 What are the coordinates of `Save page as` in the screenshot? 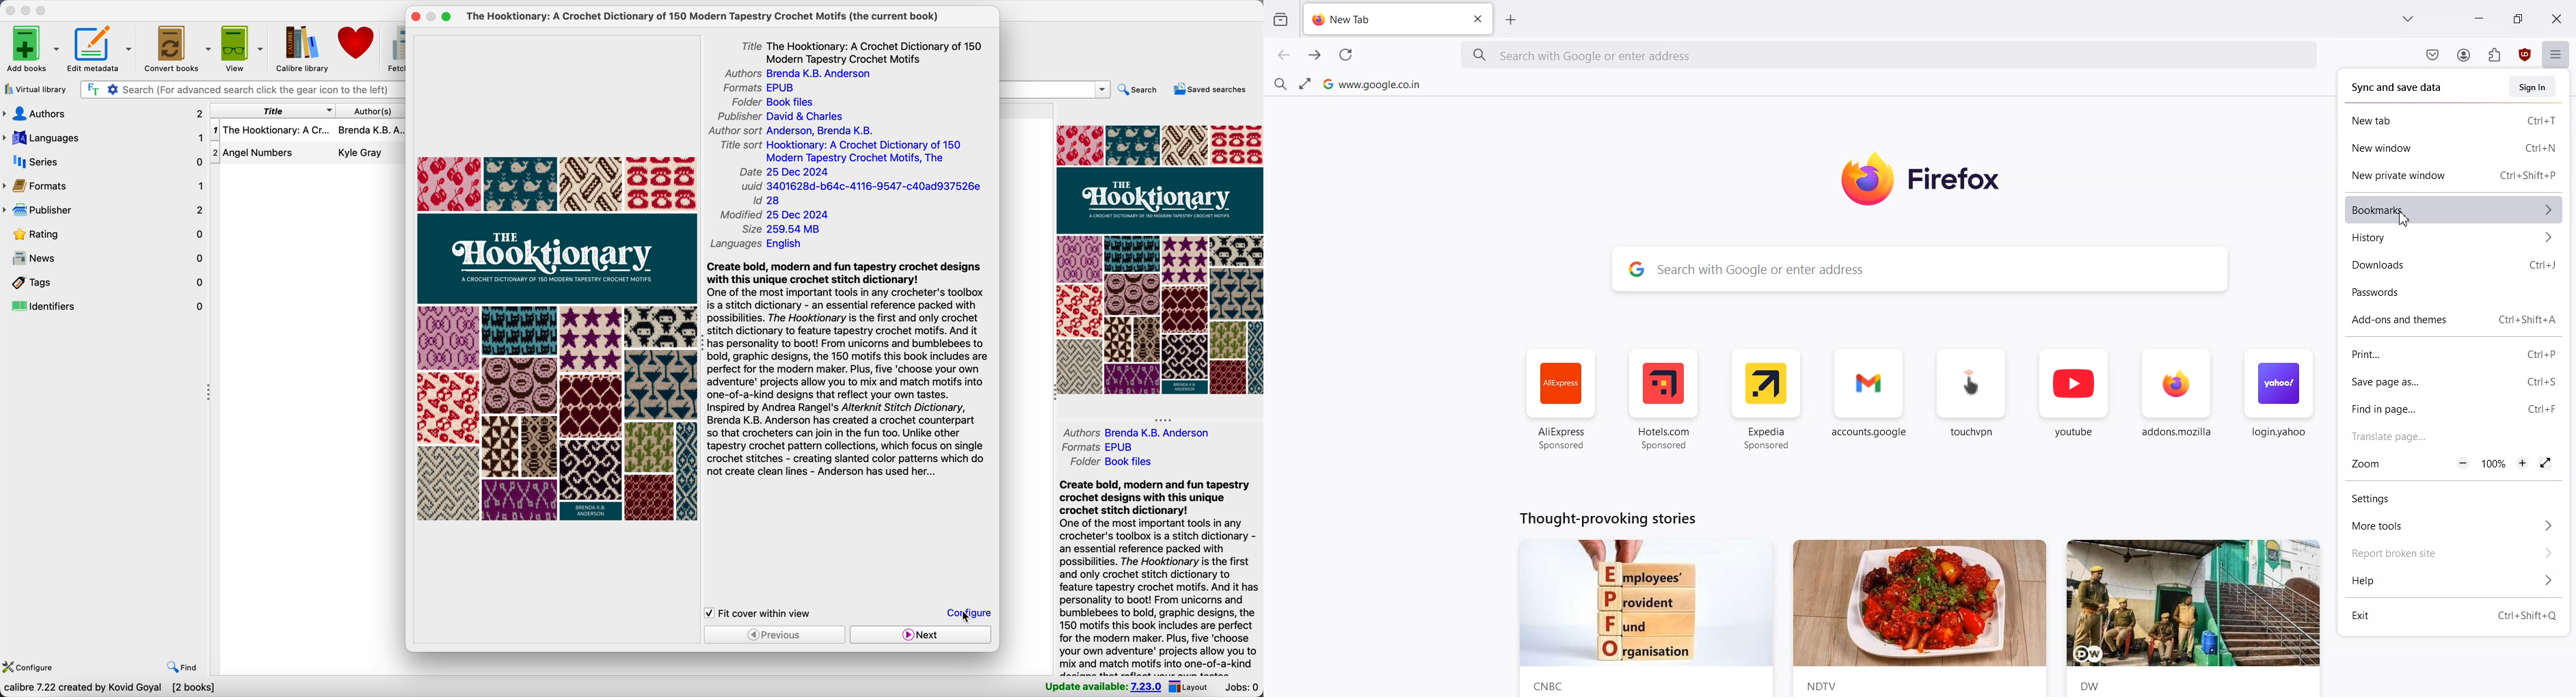 It's located at (2425, 383).